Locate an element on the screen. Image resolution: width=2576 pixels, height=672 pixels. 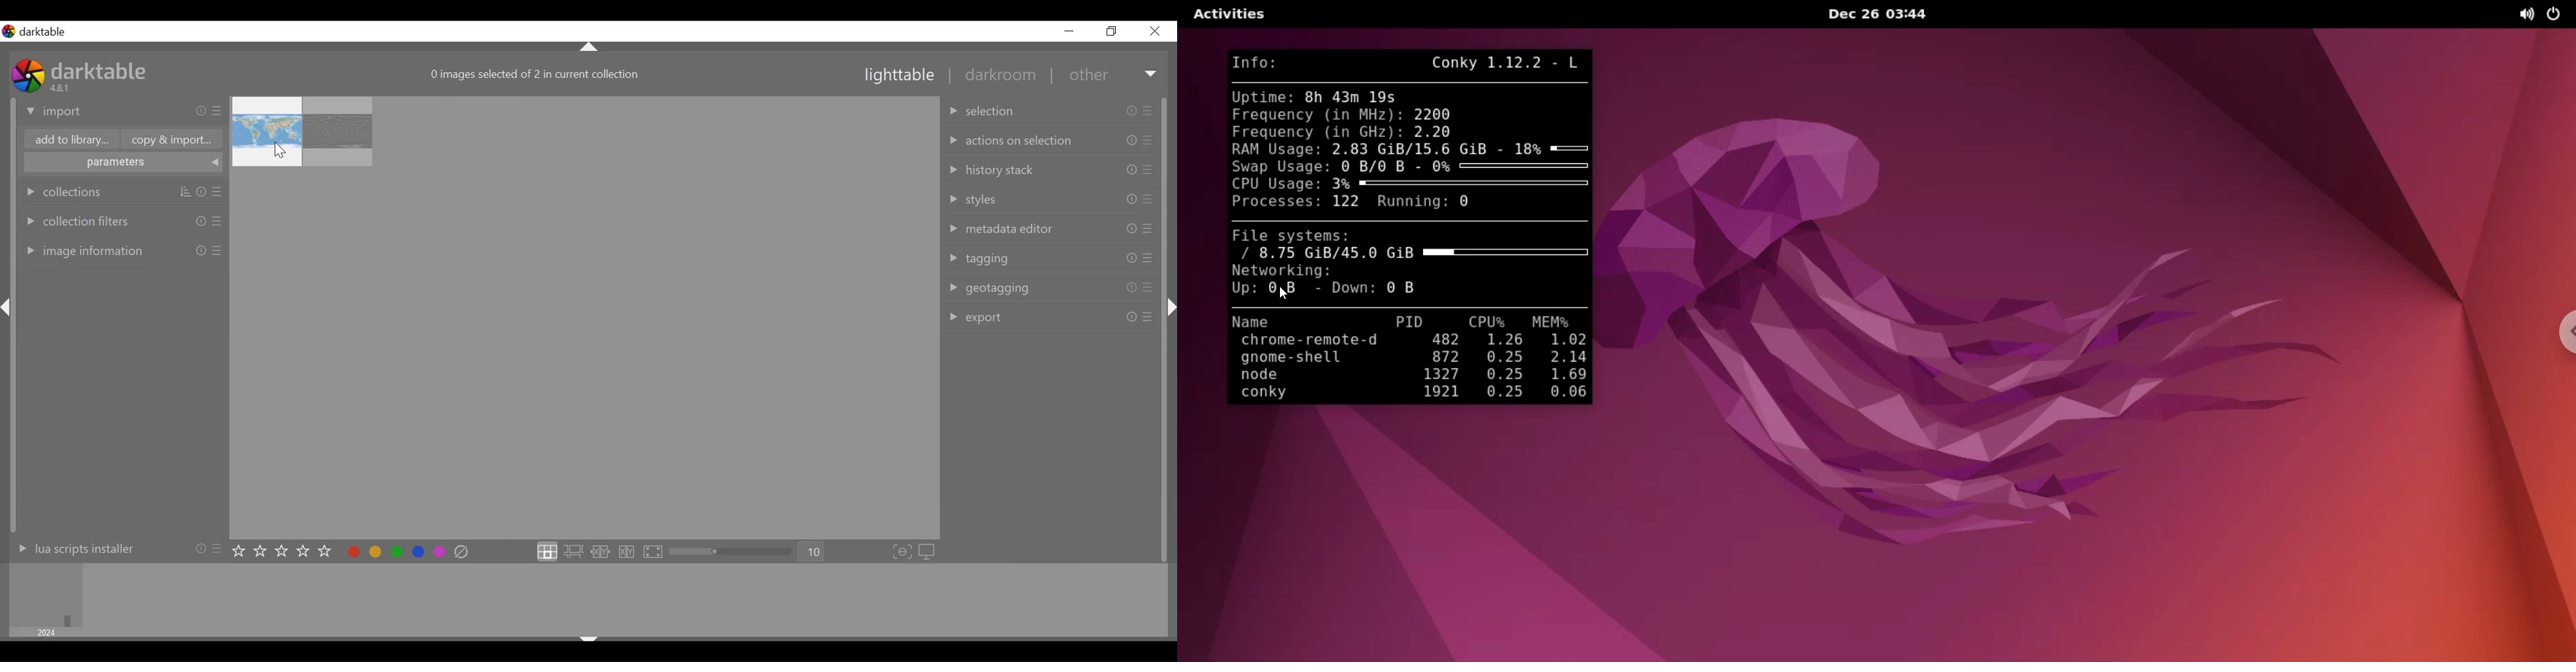
export is located at coordinates (1052, 318).